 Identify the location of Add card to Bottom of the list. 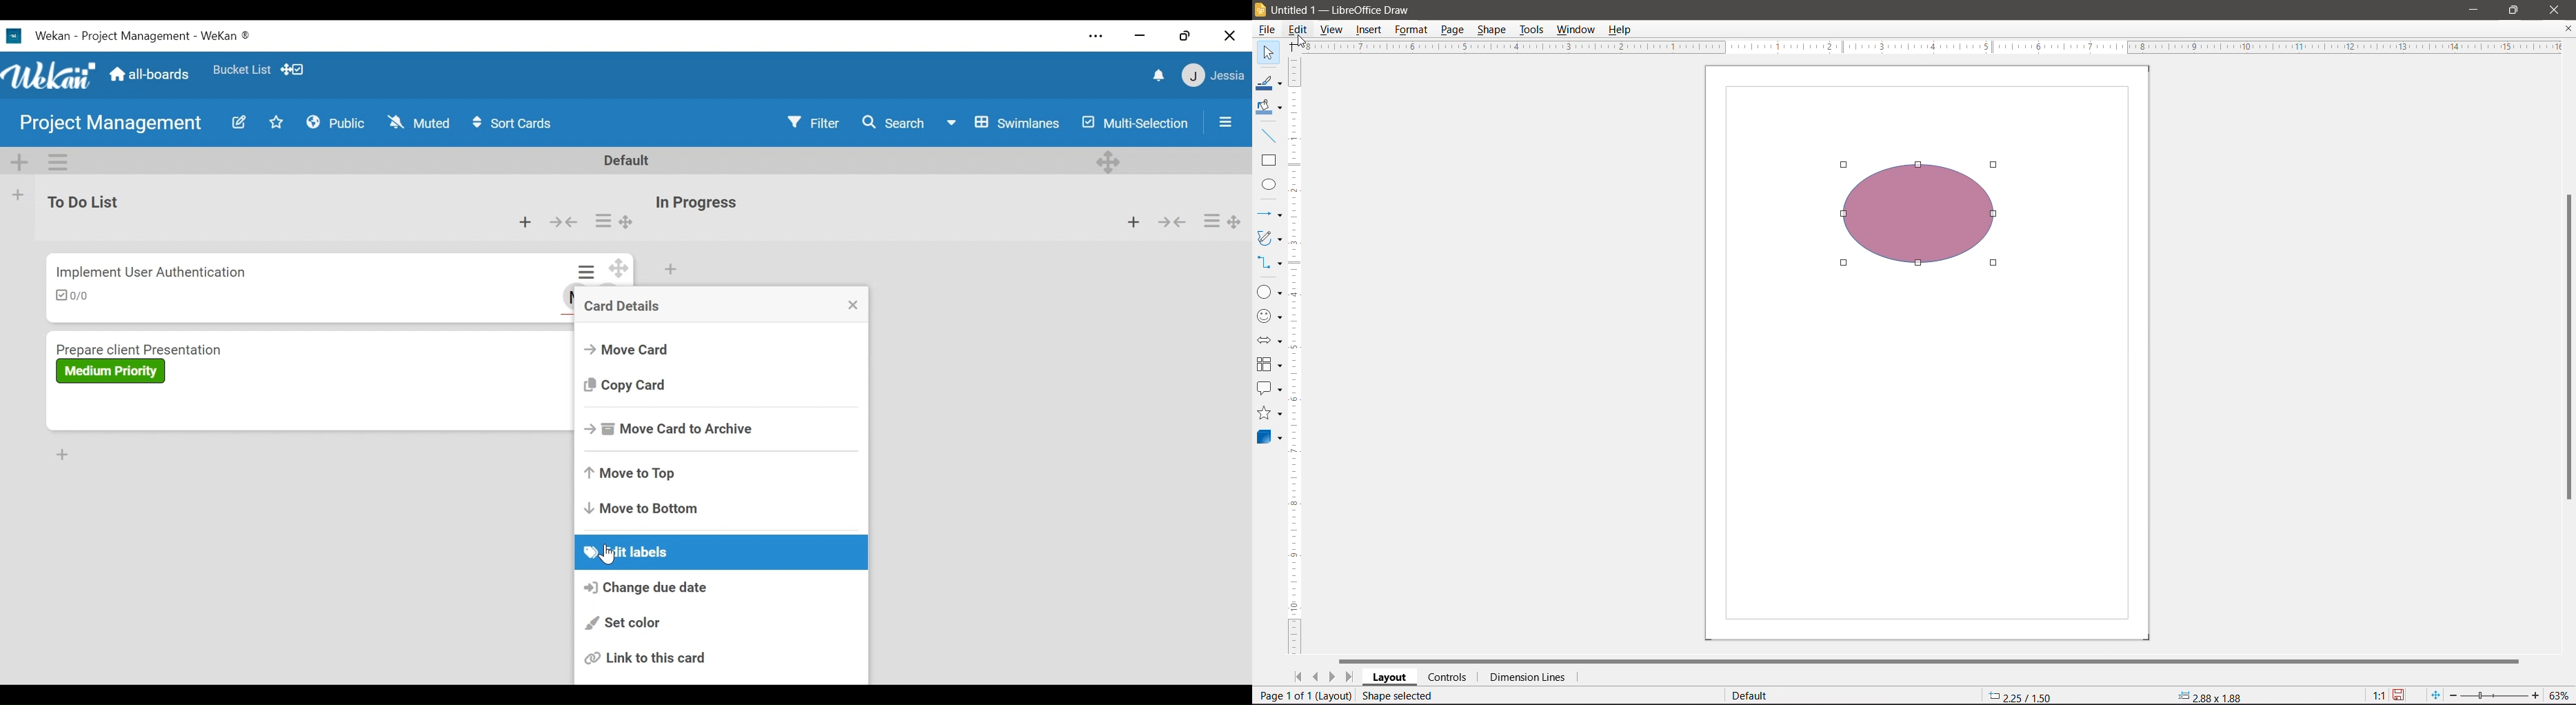
(61, 454).